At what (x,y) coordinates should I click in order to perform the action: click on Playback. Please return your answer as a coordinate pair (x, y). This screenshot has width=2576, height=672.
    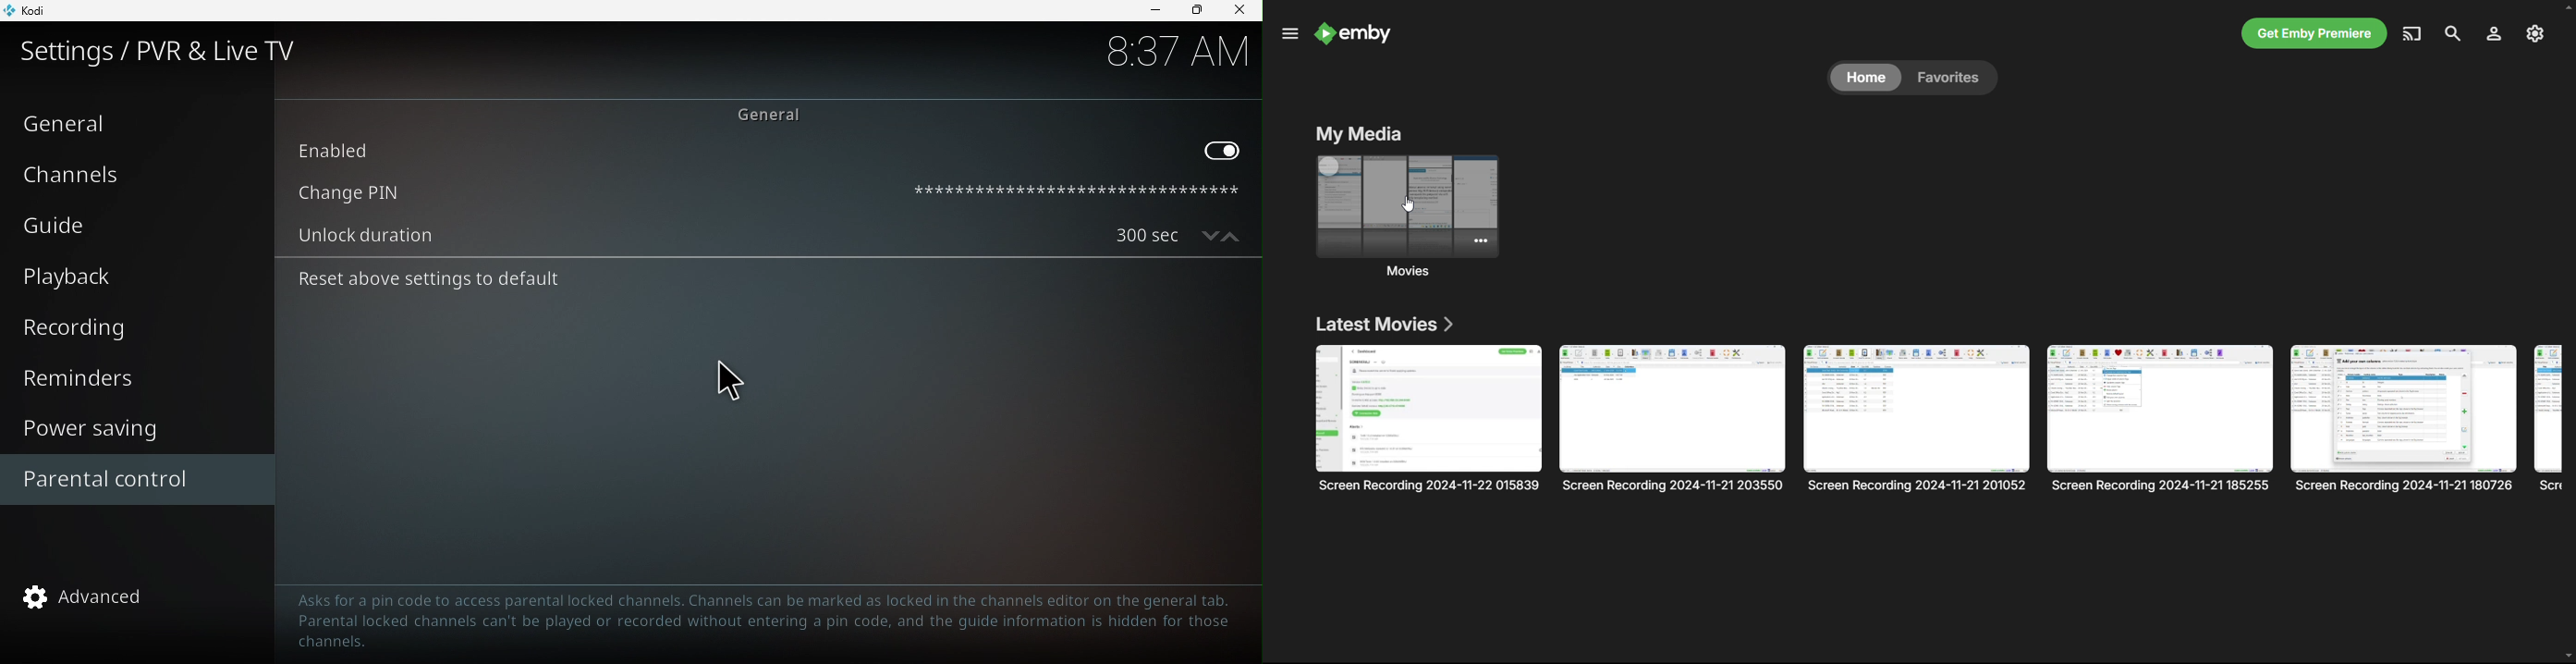
    Looking at the image, I should click on (128, 278).